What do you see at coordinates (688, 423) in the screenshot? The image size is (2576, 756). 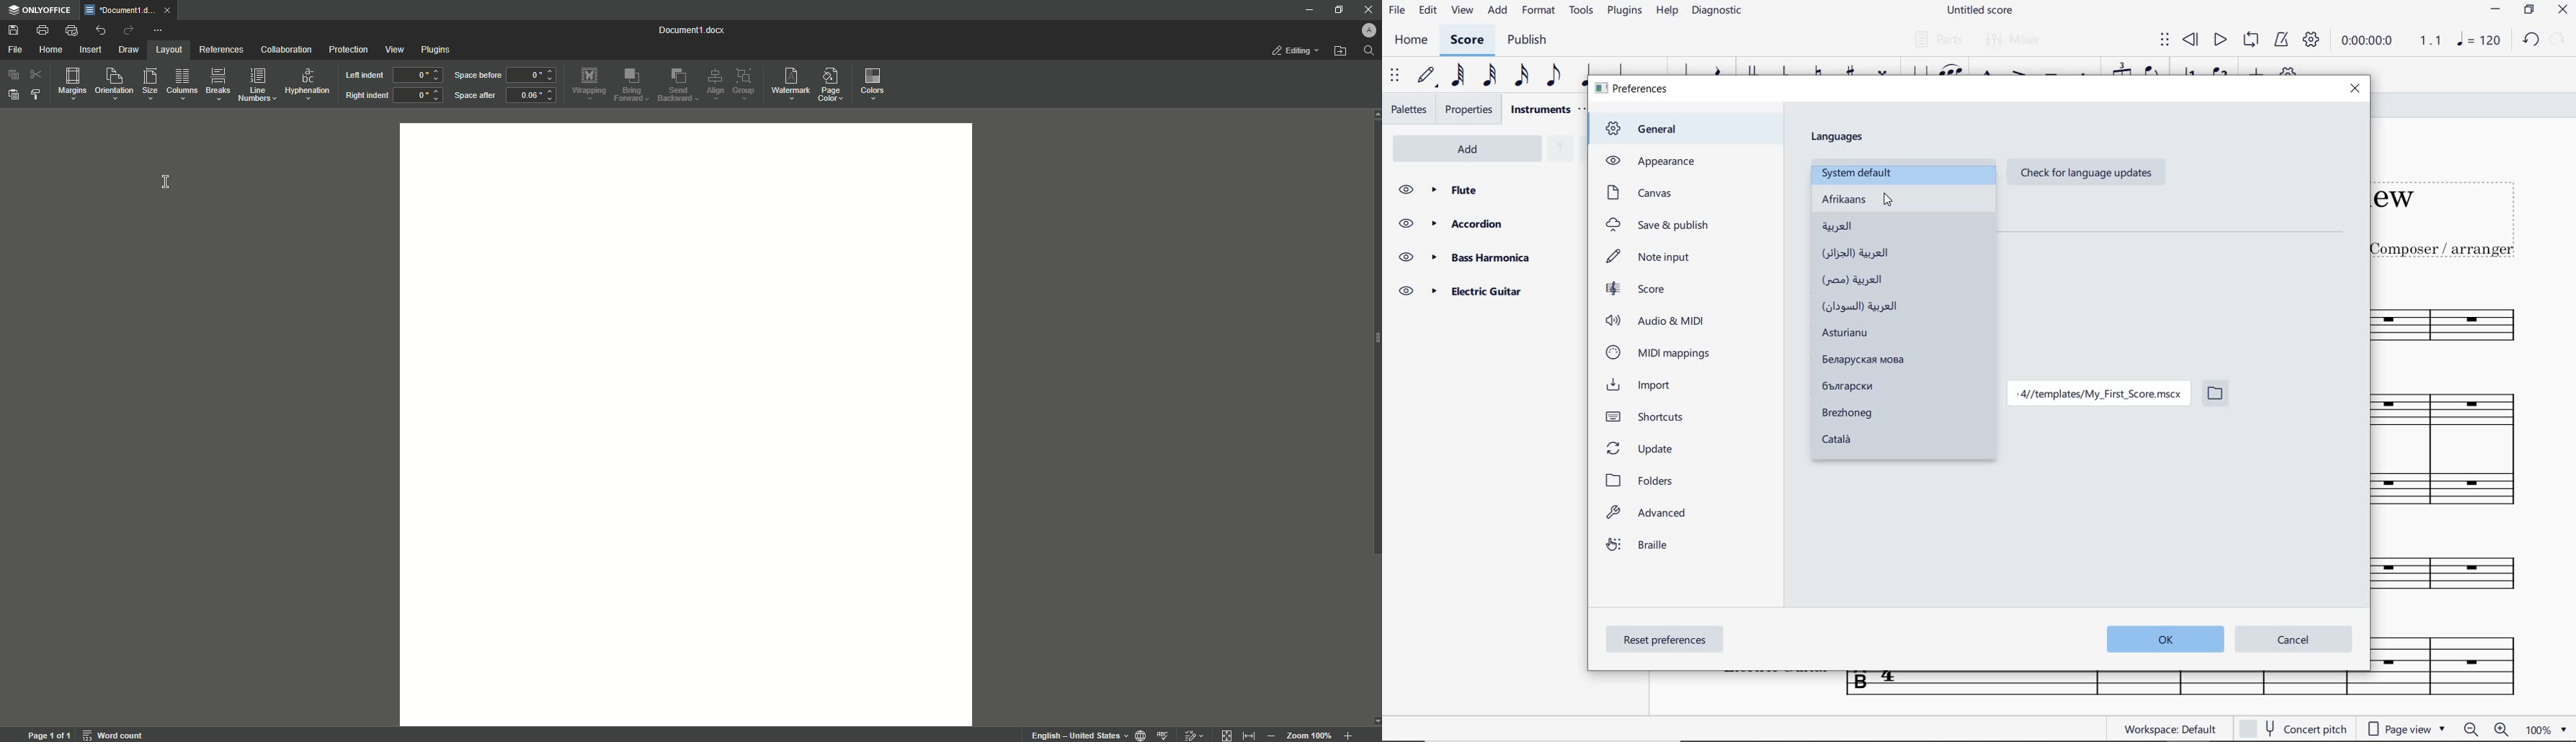 I see `Blank page` at bounding box center [688, 423].